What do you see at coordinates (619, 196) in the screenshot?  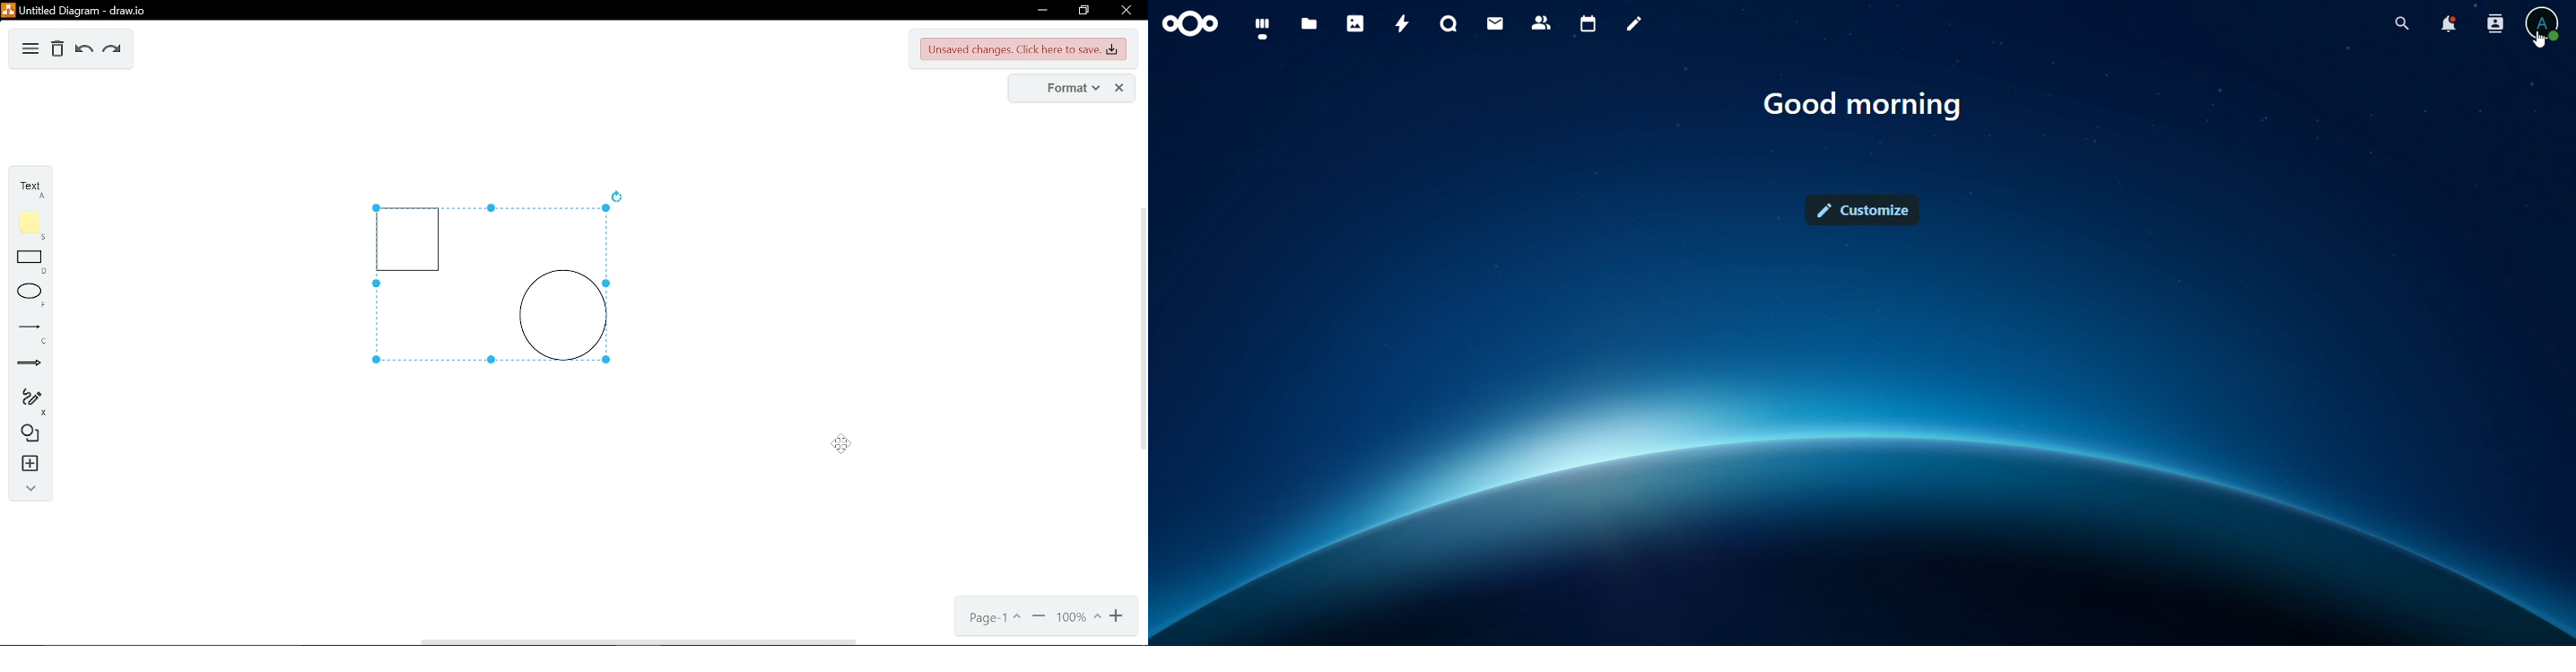 I see `rotate diagram` at bounding box center [619, 196].